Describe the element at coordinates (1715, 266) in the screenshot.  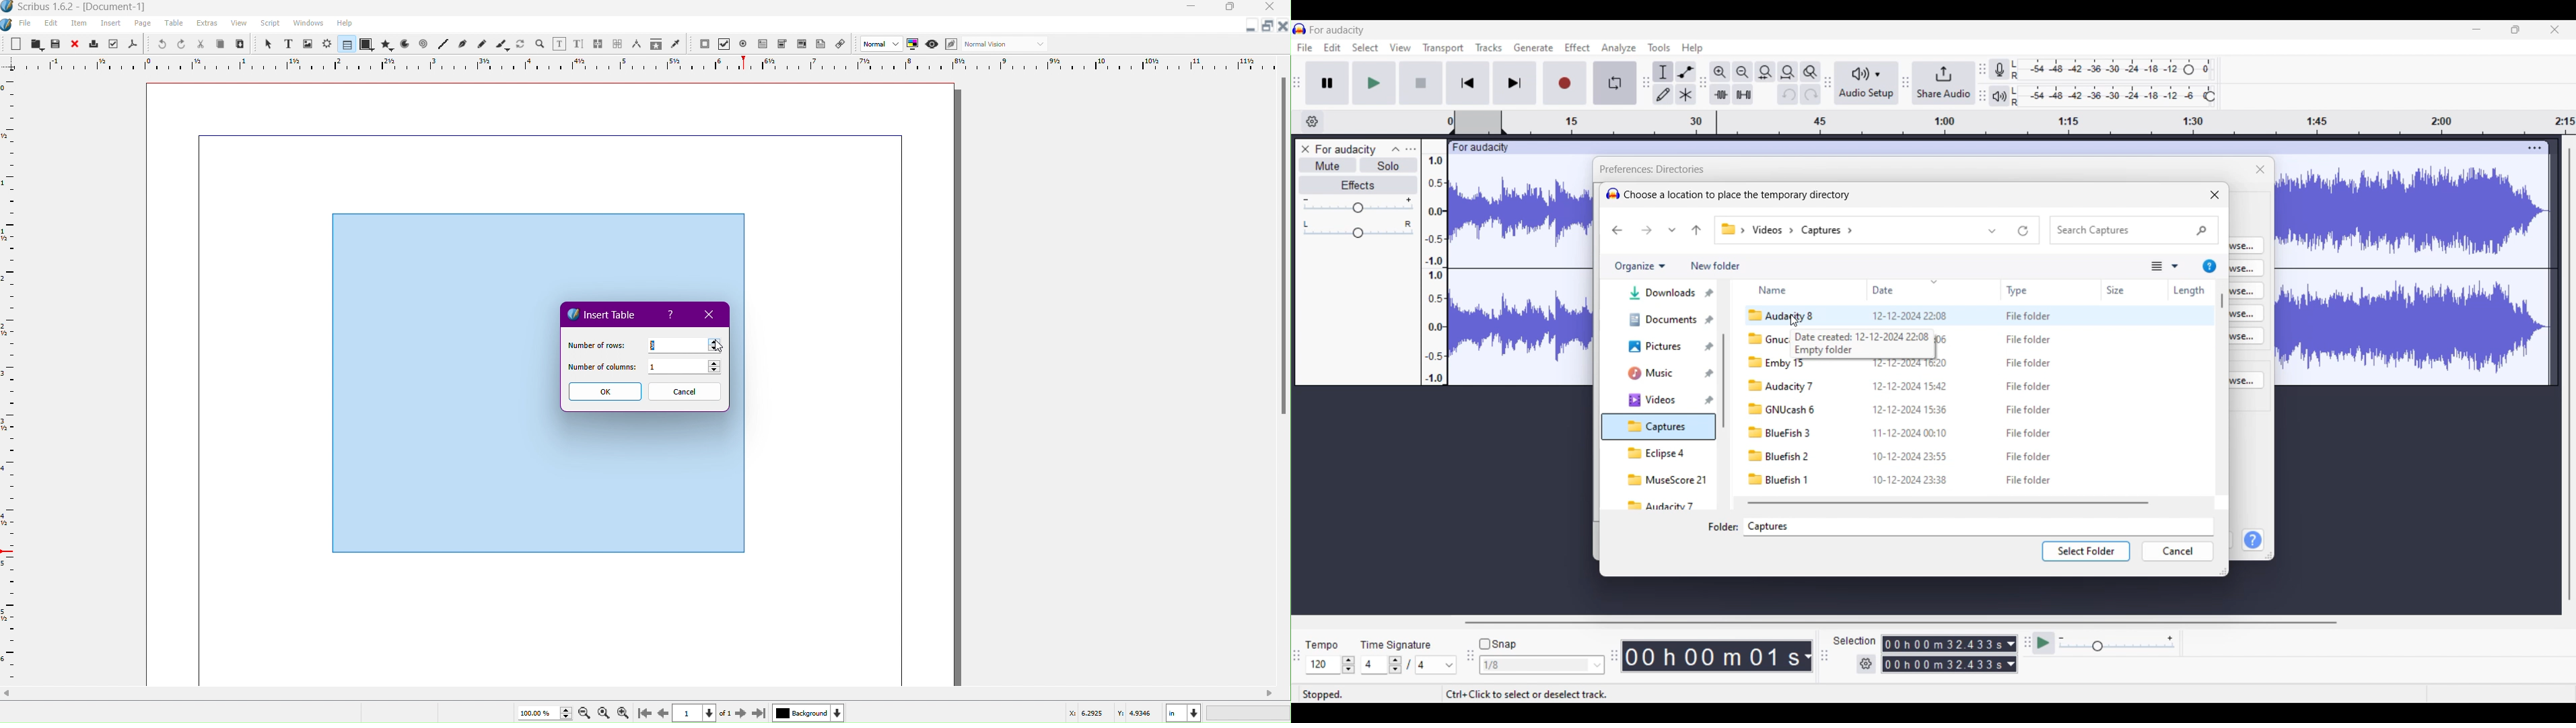
I see `Add new folder` at that location.